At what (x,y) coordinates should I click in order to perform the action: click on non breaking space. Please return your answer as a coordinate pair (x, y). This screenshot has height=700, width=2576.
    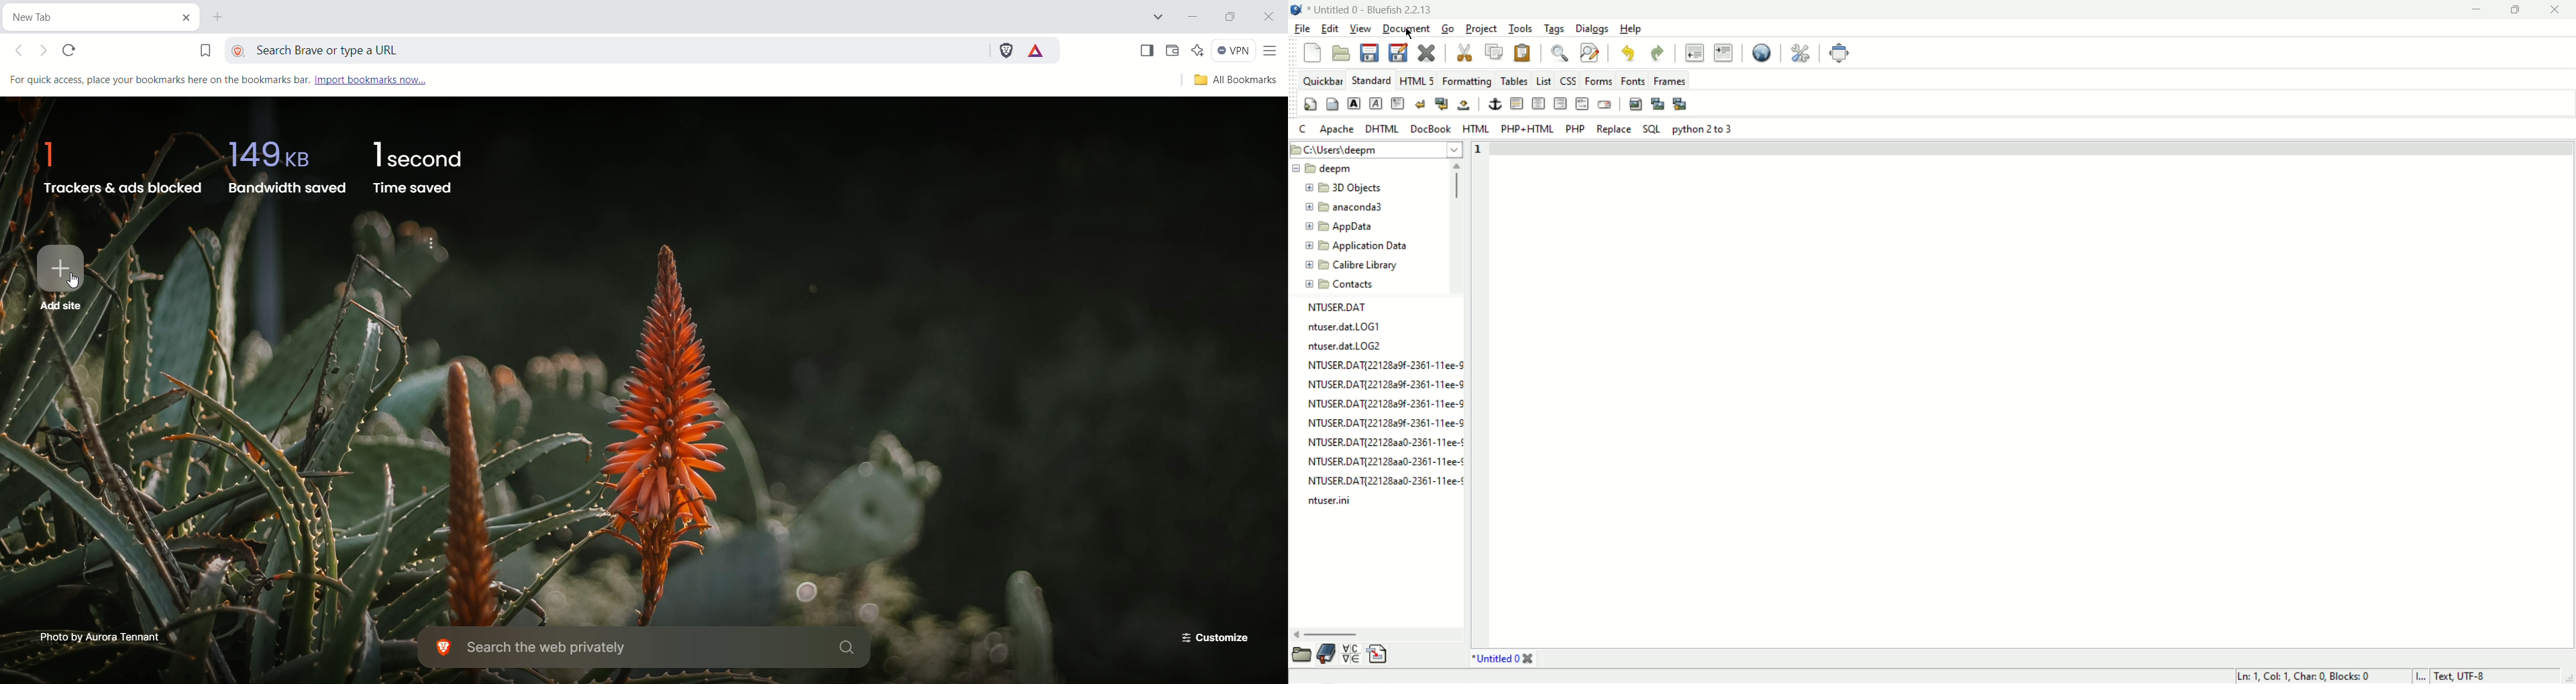
    Looking at the image, I should click on (1462, 105).